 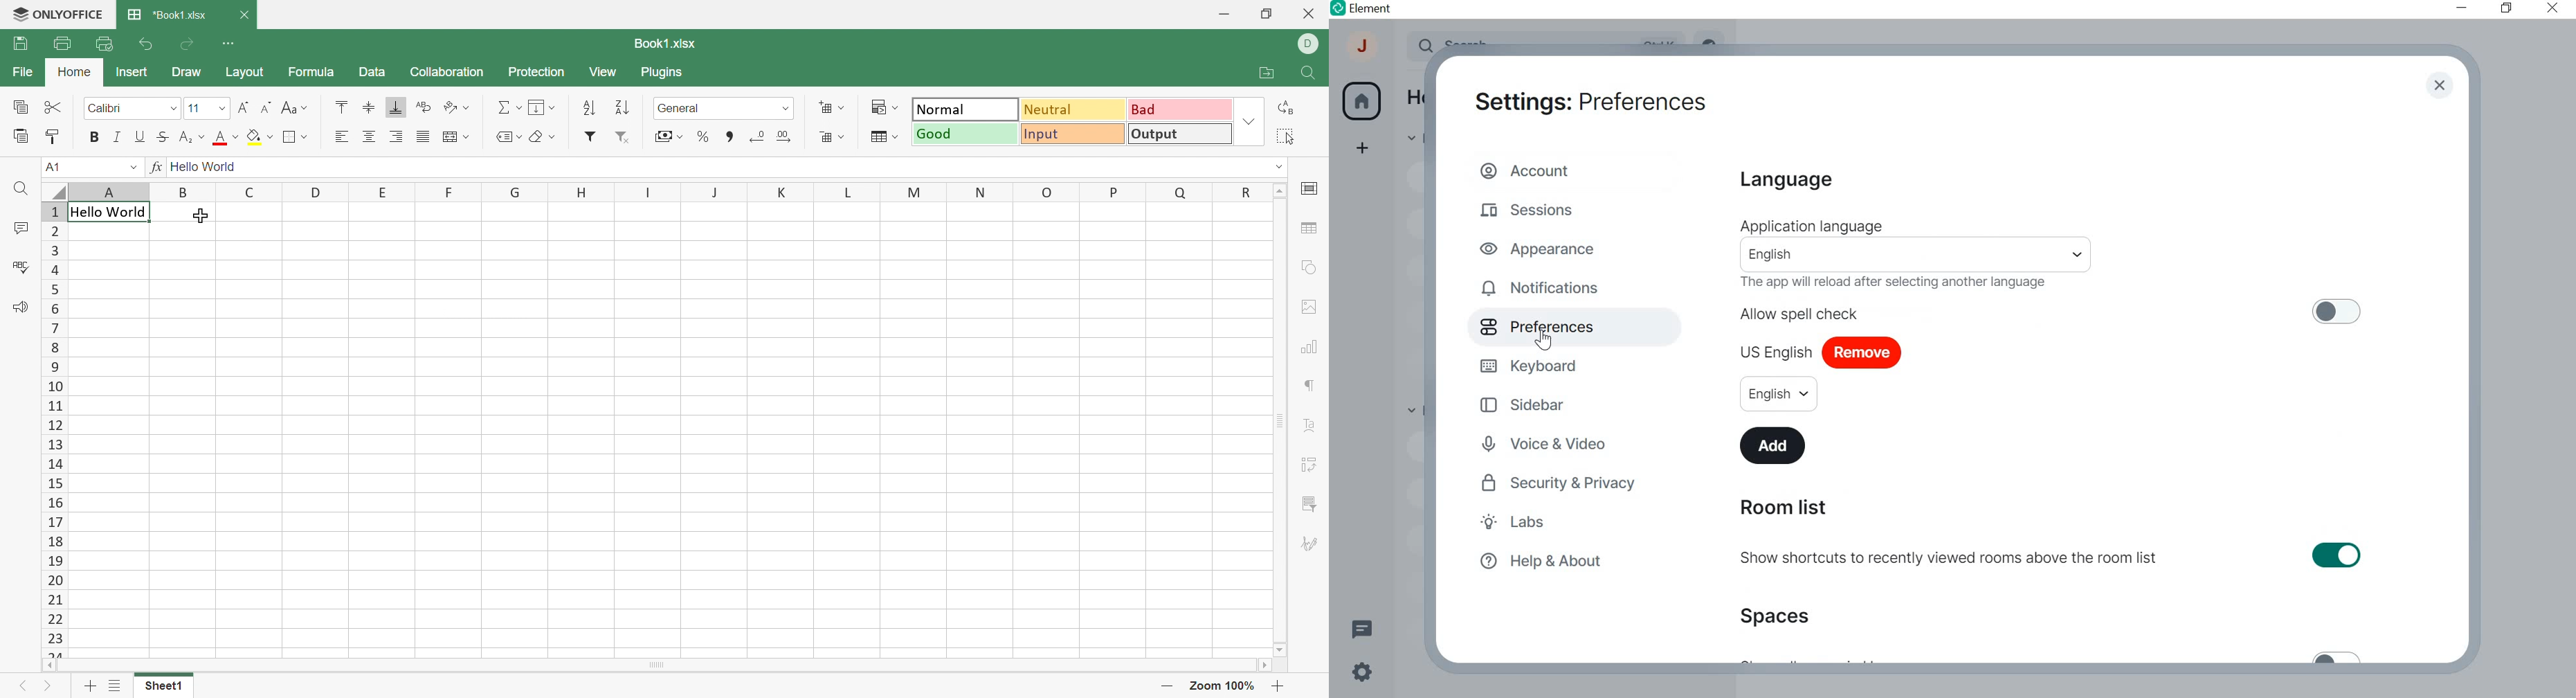 I want to click on Feedback & Support, so click(x=19, y=307).